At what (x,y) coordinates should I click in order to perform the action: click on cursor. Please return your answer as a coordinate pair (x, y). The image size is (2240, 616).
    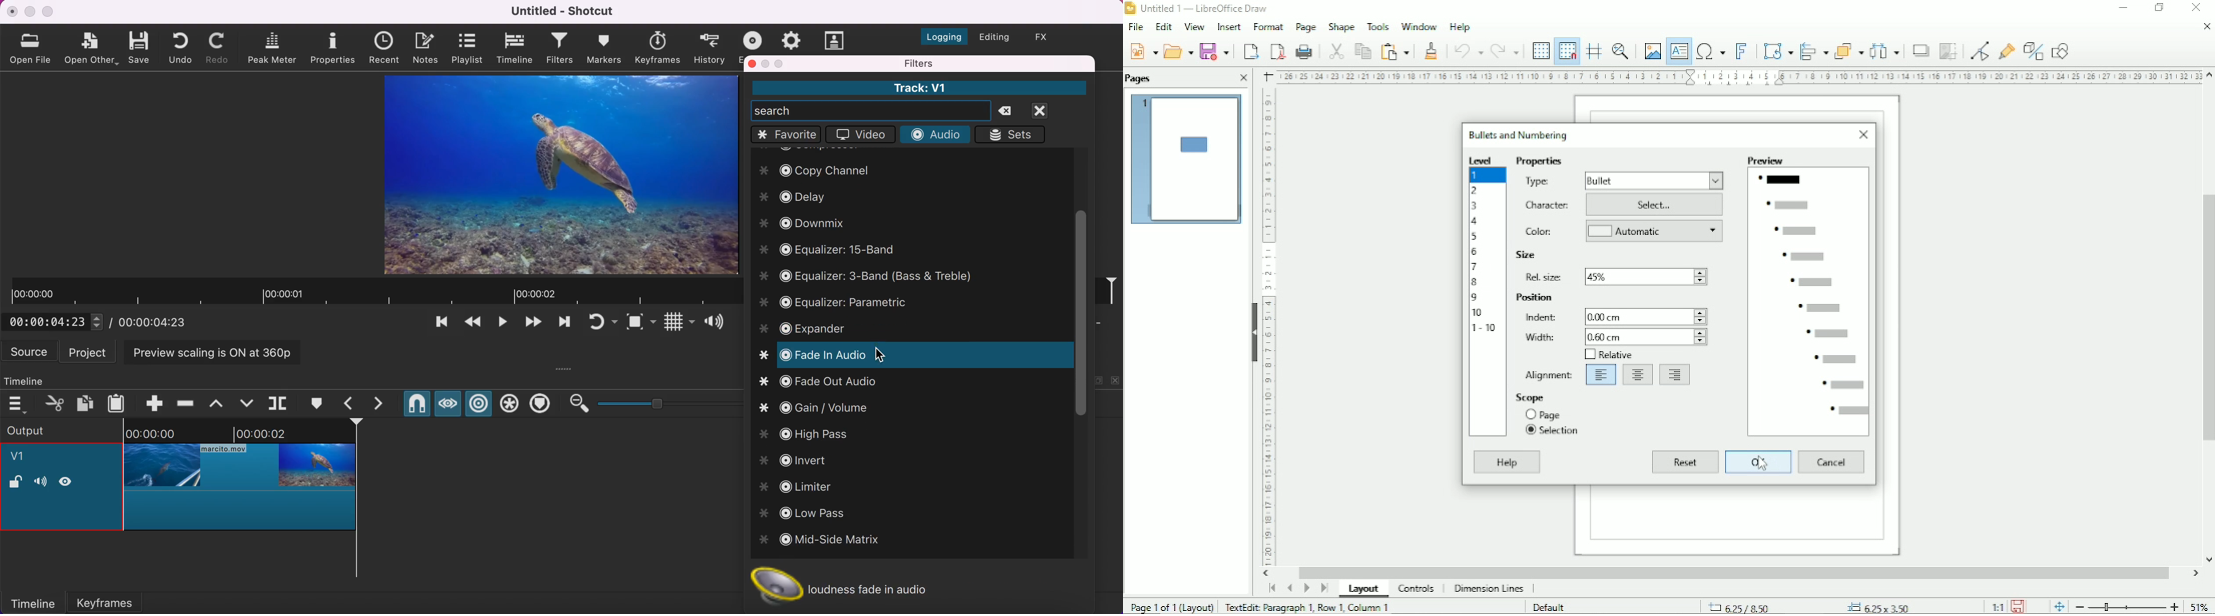
    Looking at the image, I should click on (881, 354).